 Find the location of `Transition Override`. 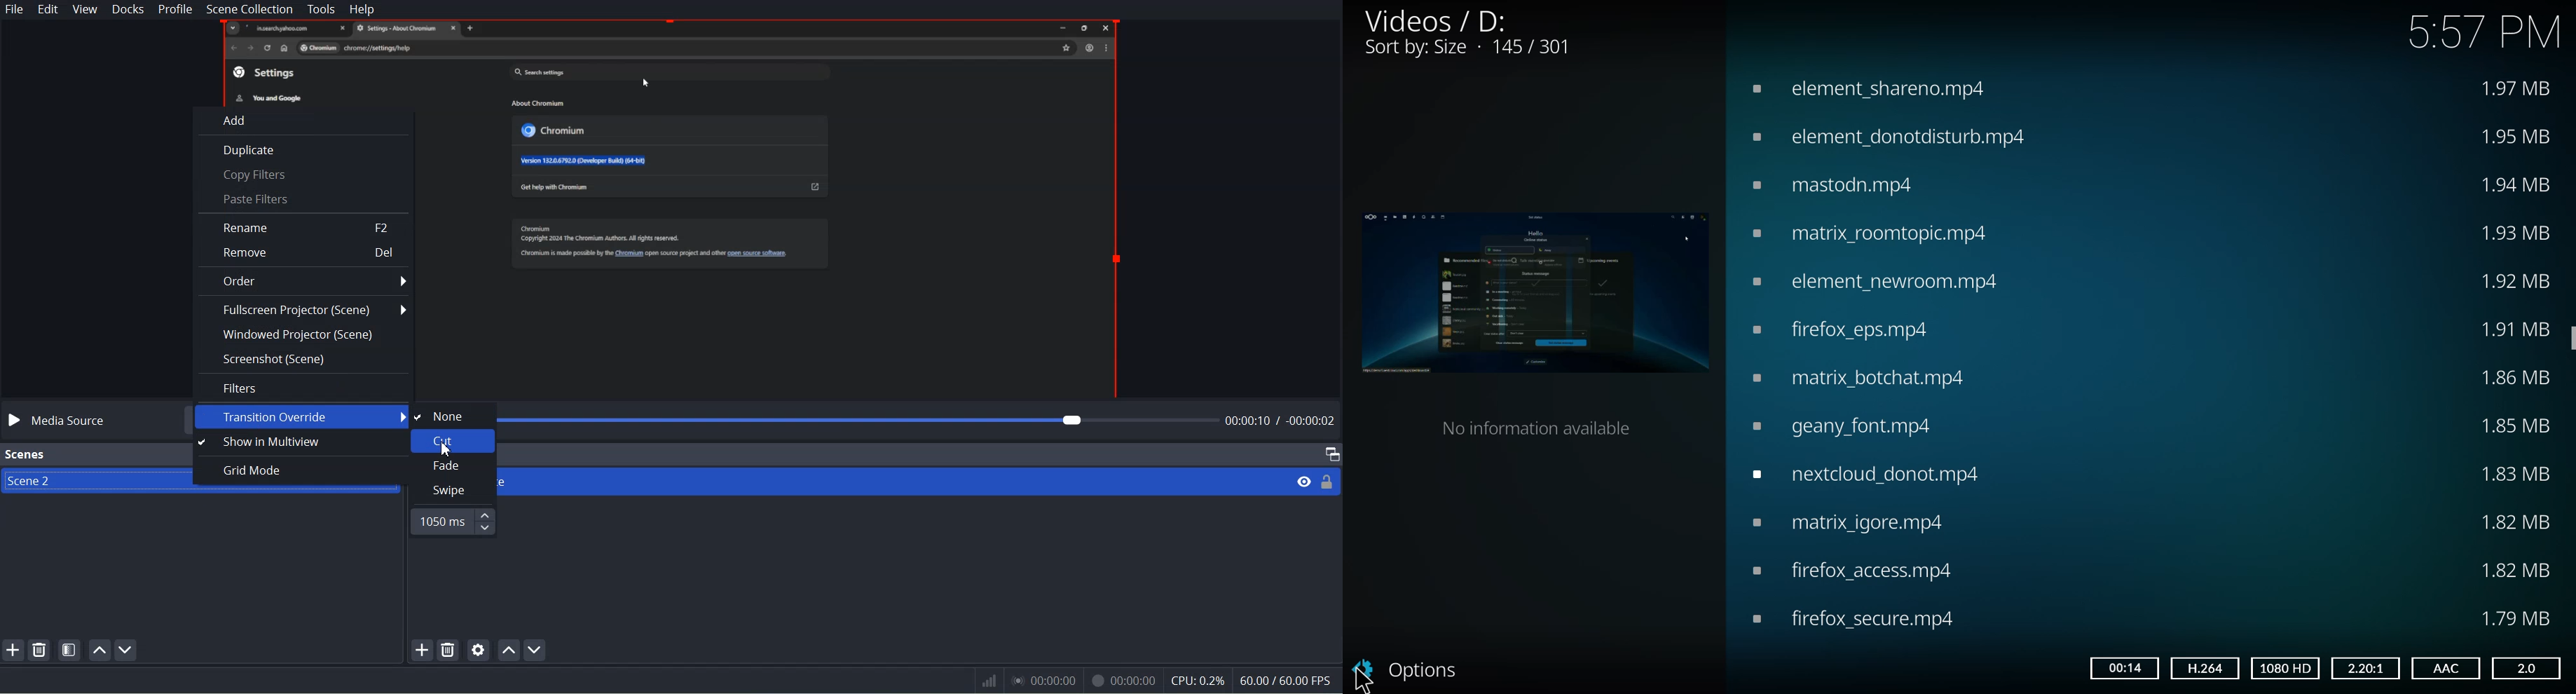

Transition Override is located at coordinates (300, 416).